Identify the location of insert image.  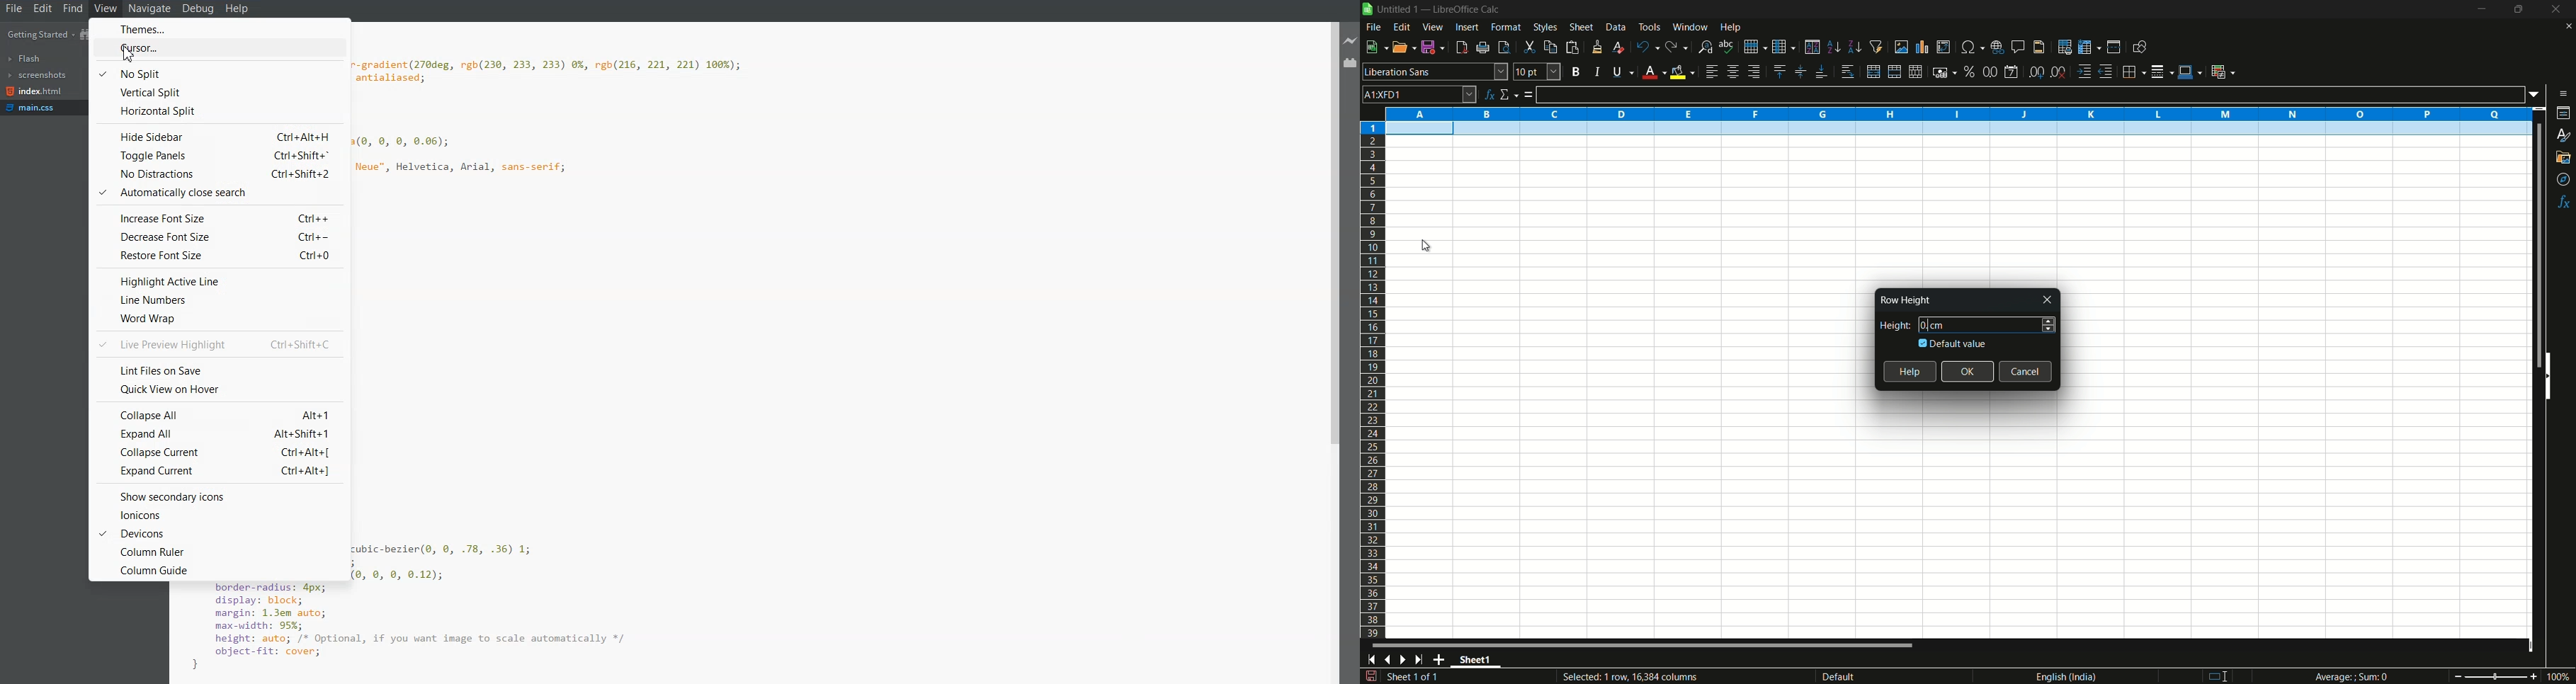
(1902, 46).